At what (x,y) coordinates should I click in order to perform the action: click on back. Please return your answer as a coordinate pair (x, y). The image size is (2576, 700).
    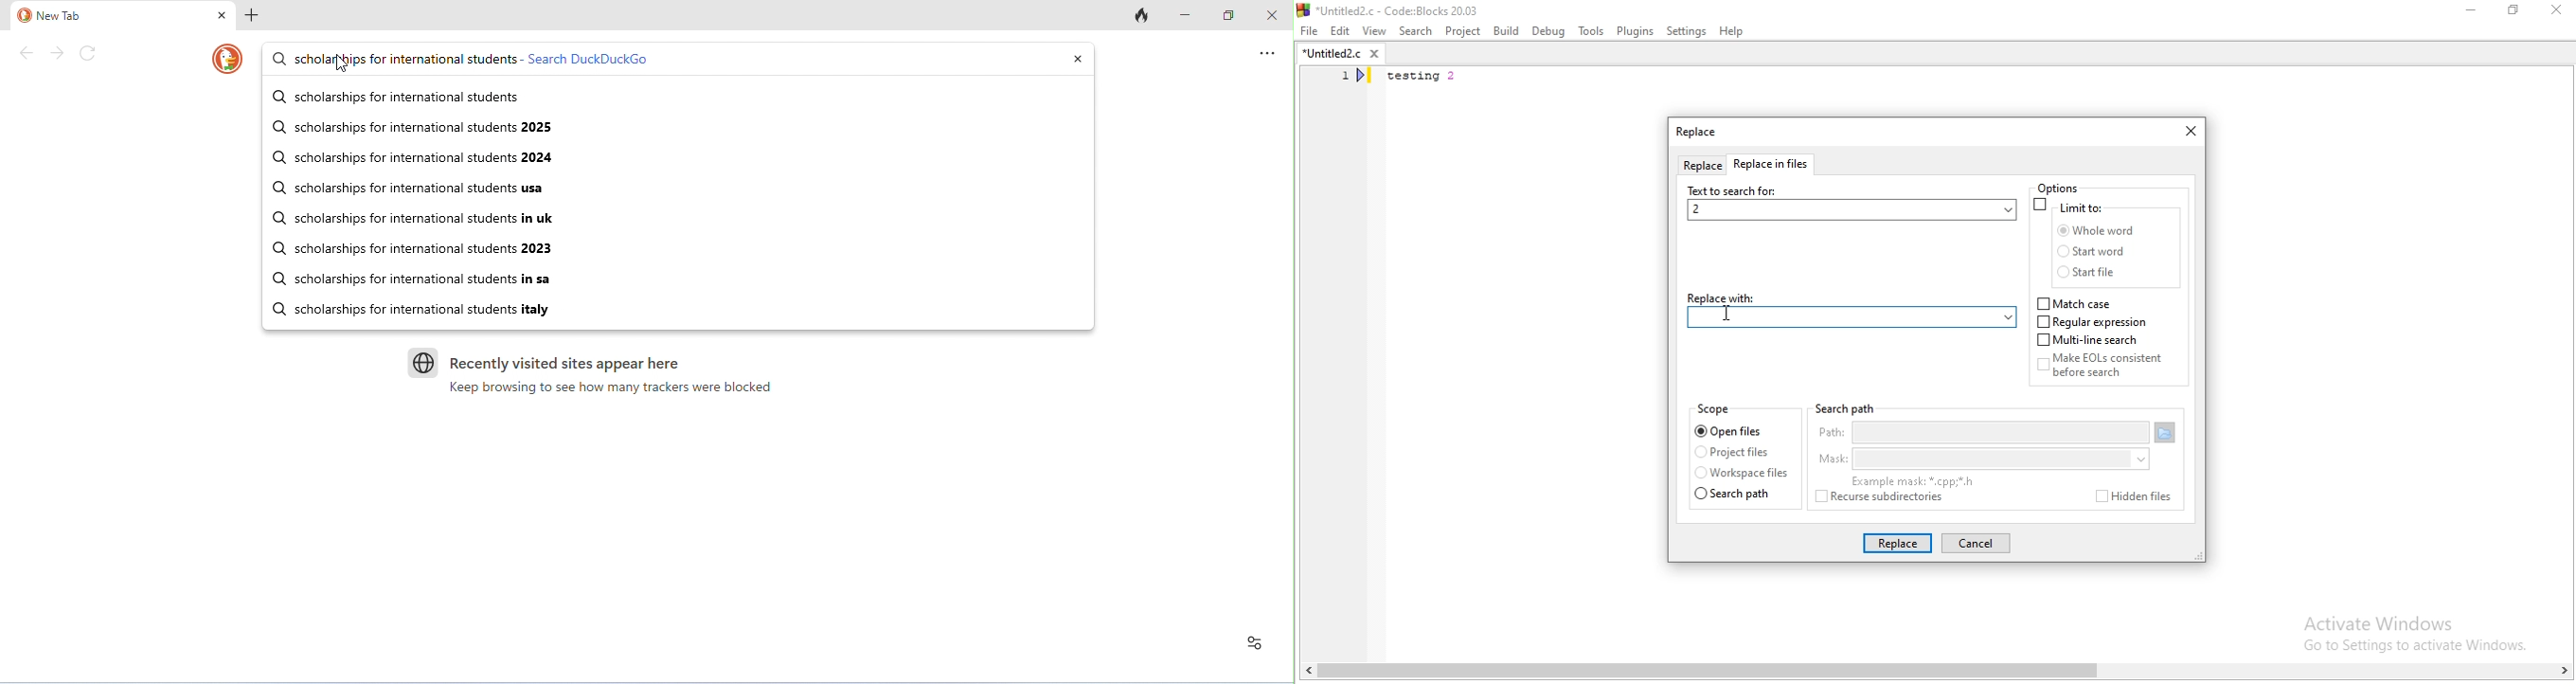
    Looking at the image, I should click on (30, 52).